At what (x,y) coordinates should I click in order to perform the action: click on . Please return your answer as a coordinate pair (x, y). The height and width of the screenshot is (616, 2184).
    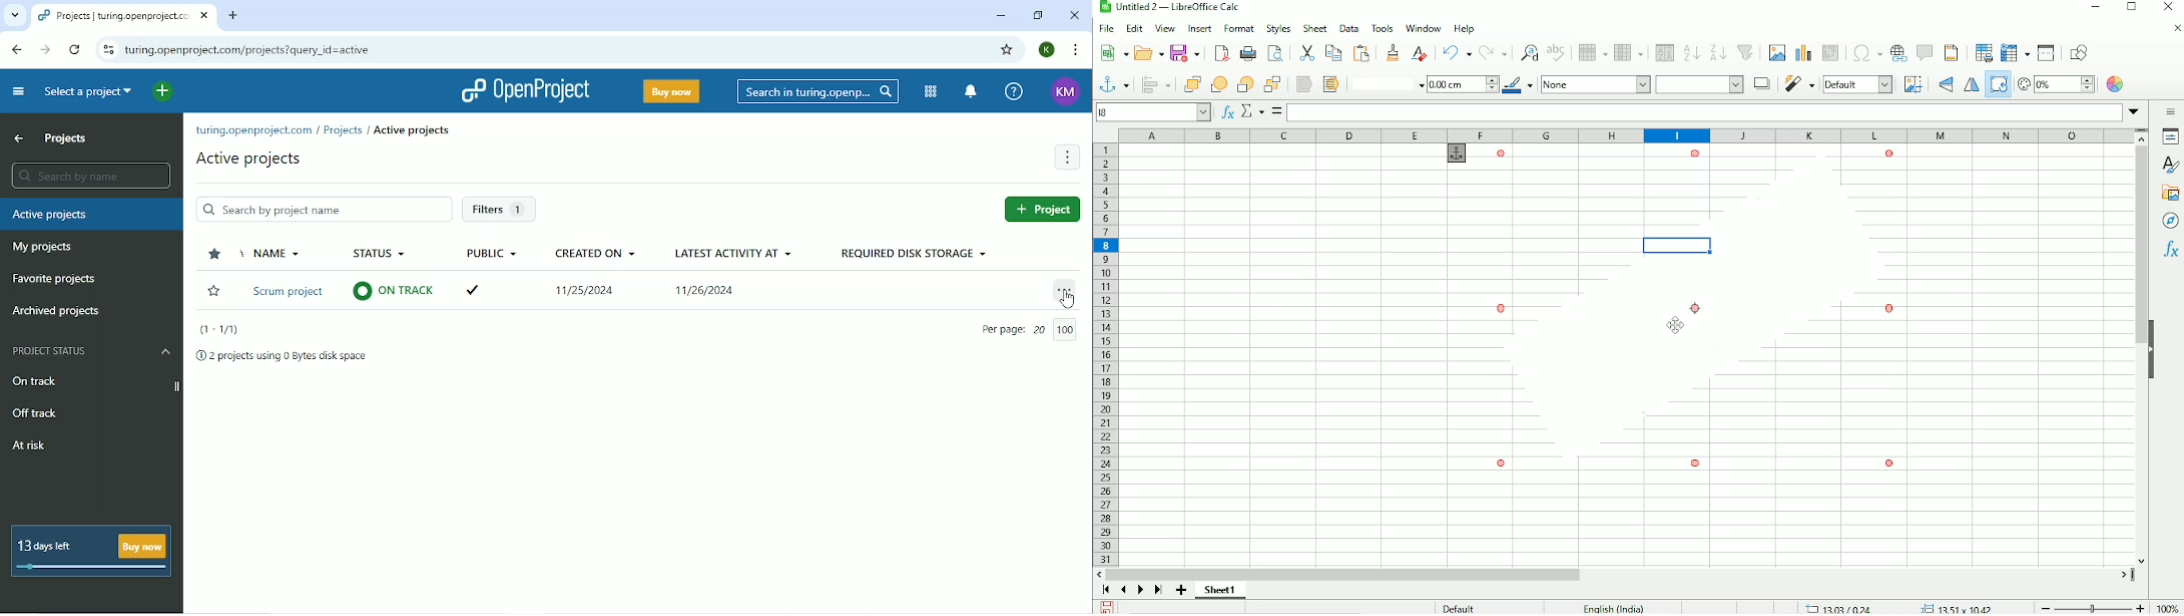
    Looking at the image, I should click on (1273, 84).